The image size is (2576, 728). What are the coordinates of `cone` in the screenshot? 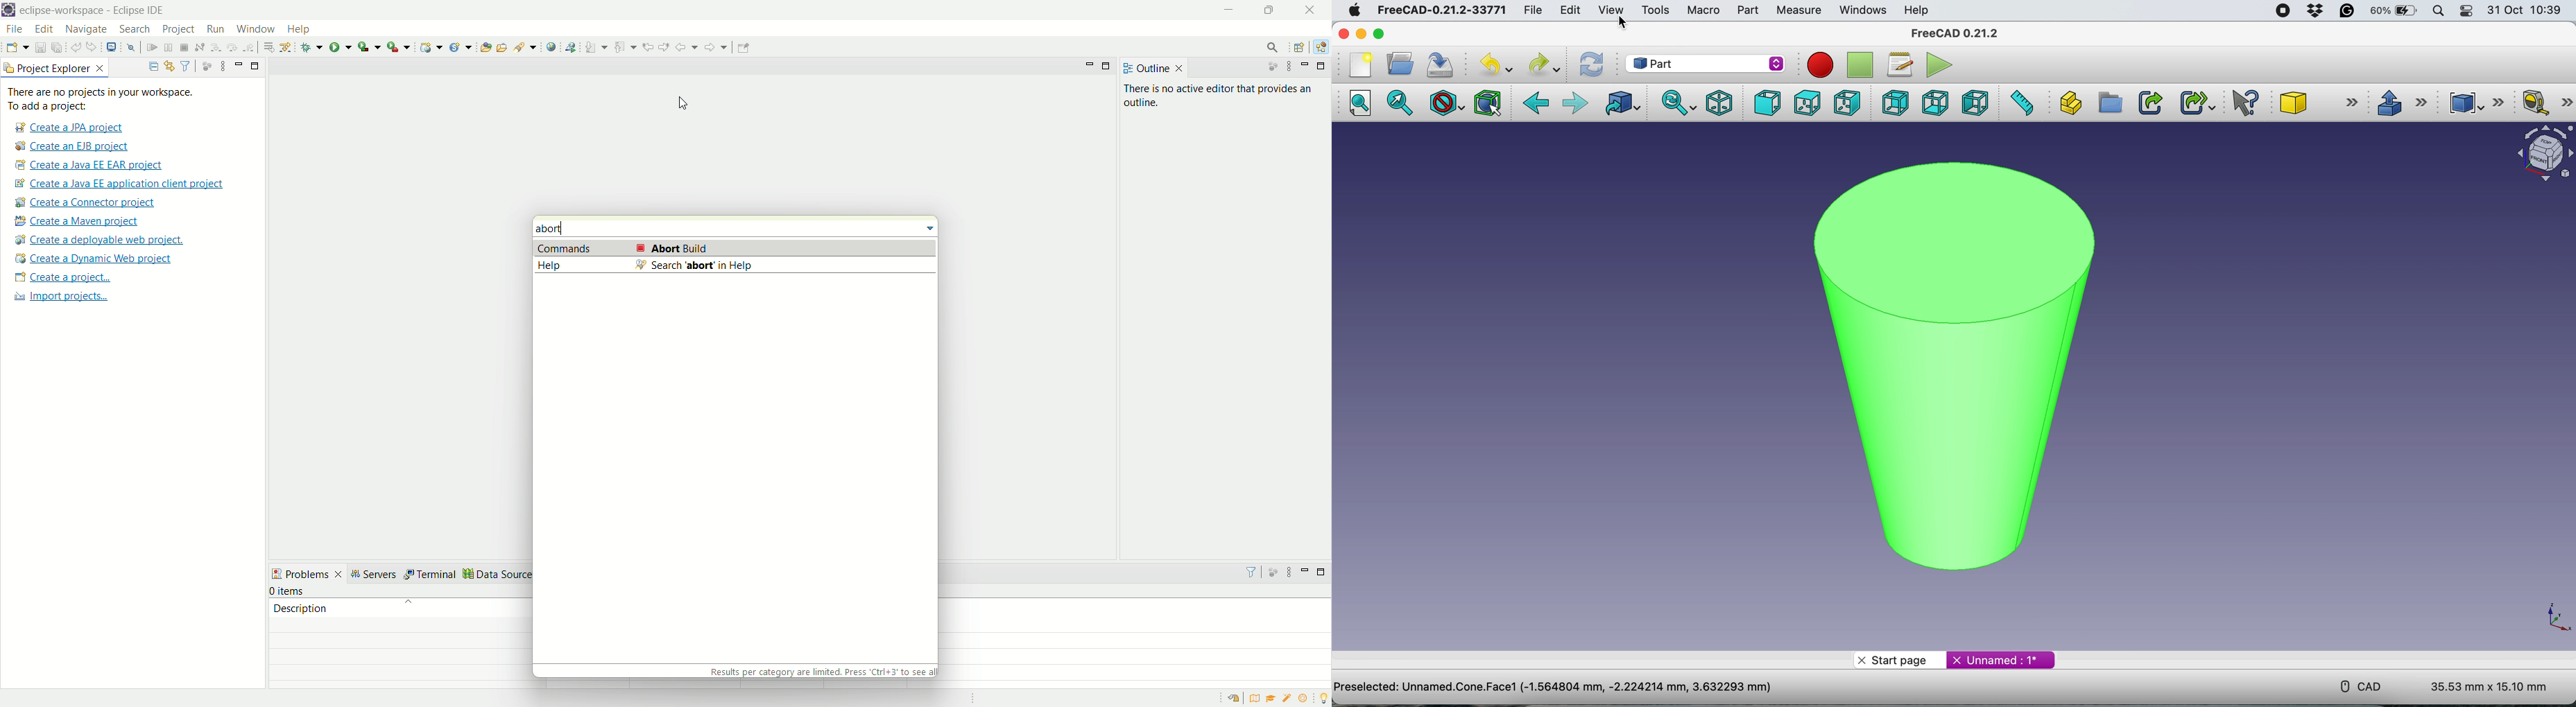 It's located at (1947, 359).